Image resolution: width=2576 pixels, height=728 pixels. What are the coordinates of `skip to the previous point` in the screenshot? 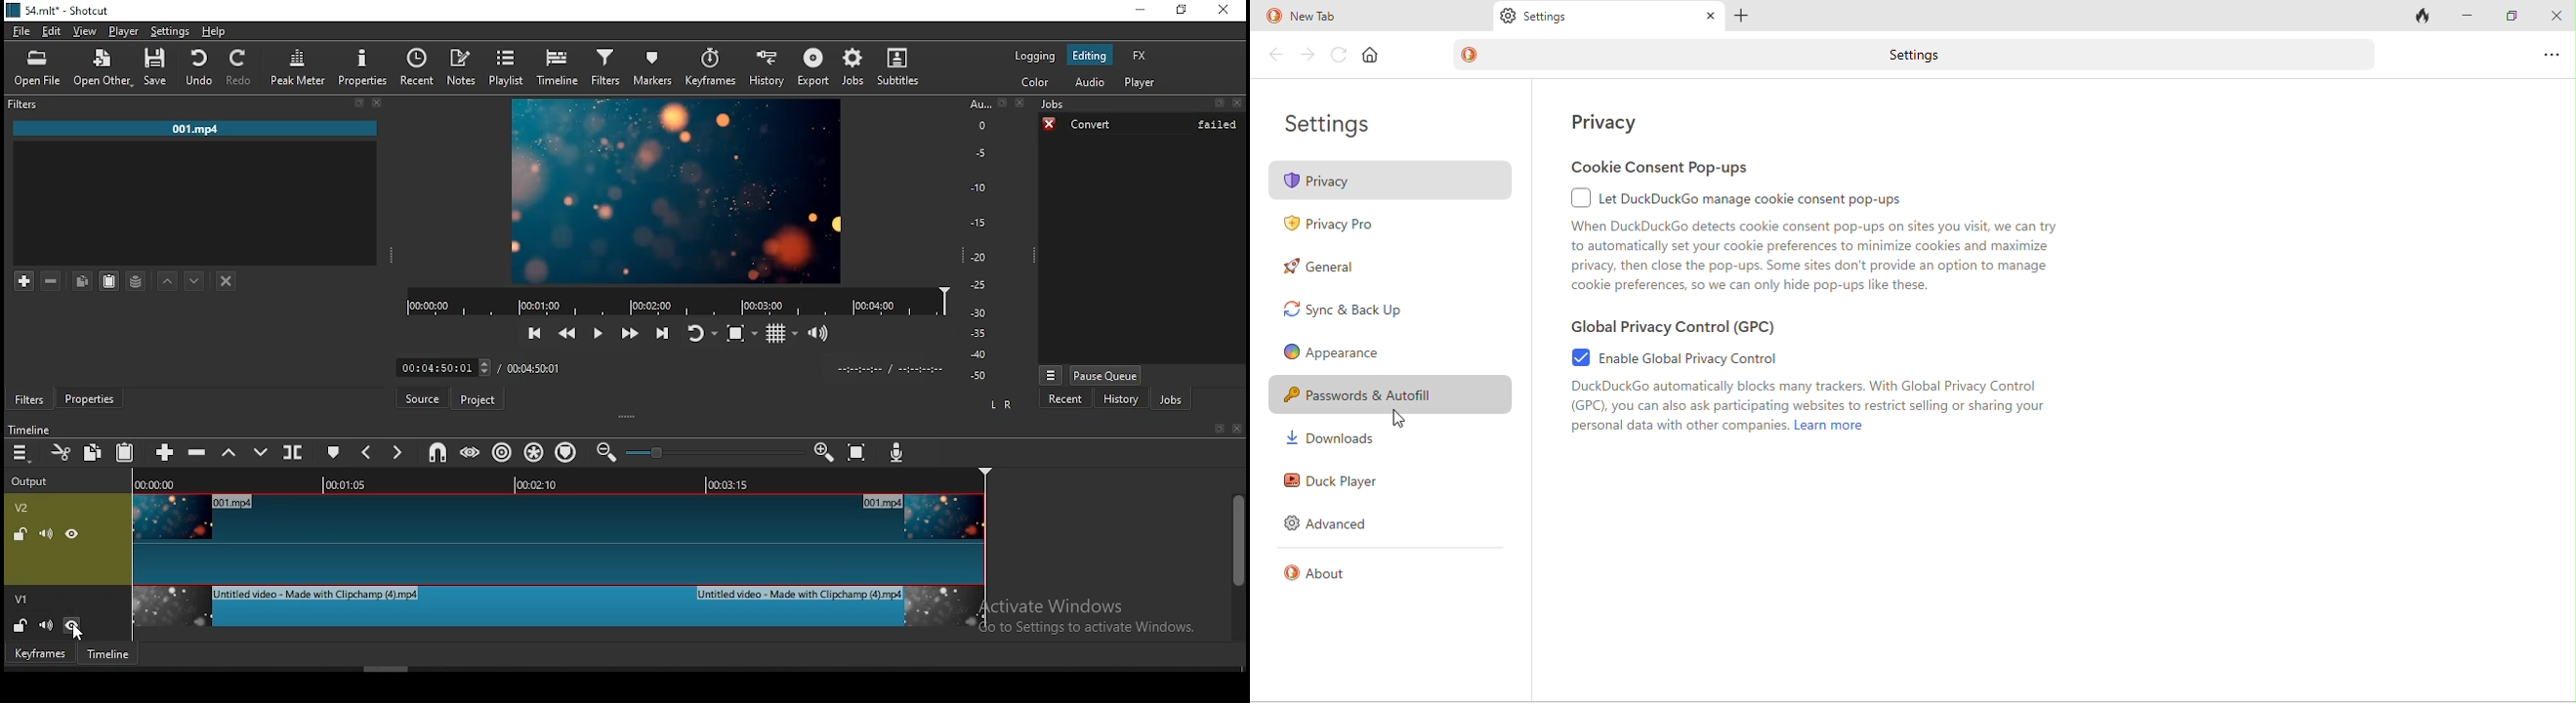 It's located at (535, 331).